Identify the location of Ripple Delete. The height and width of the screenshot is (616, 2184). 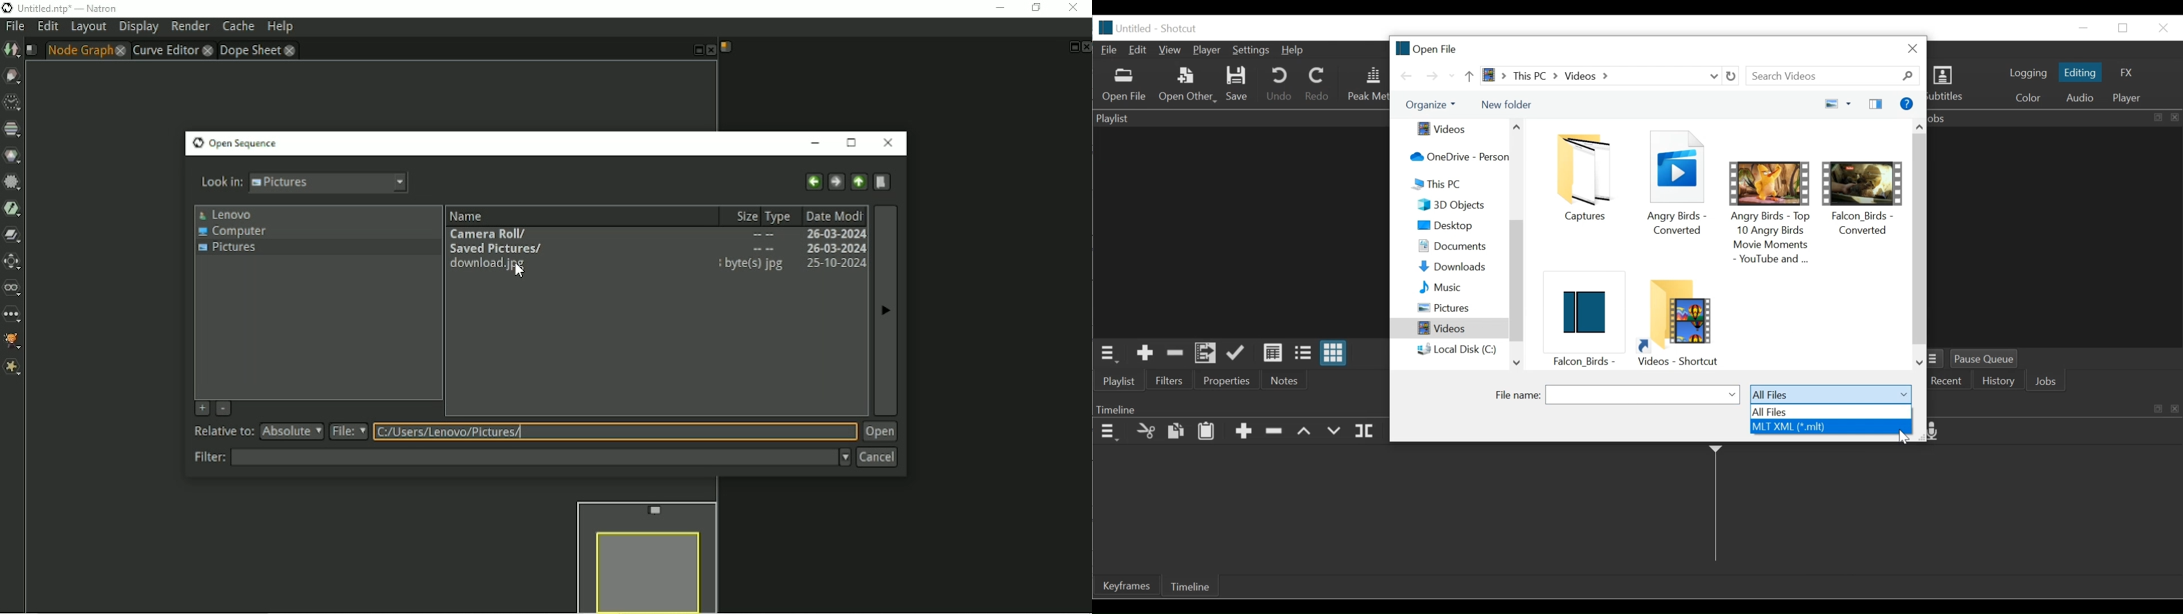
(1276, 434).